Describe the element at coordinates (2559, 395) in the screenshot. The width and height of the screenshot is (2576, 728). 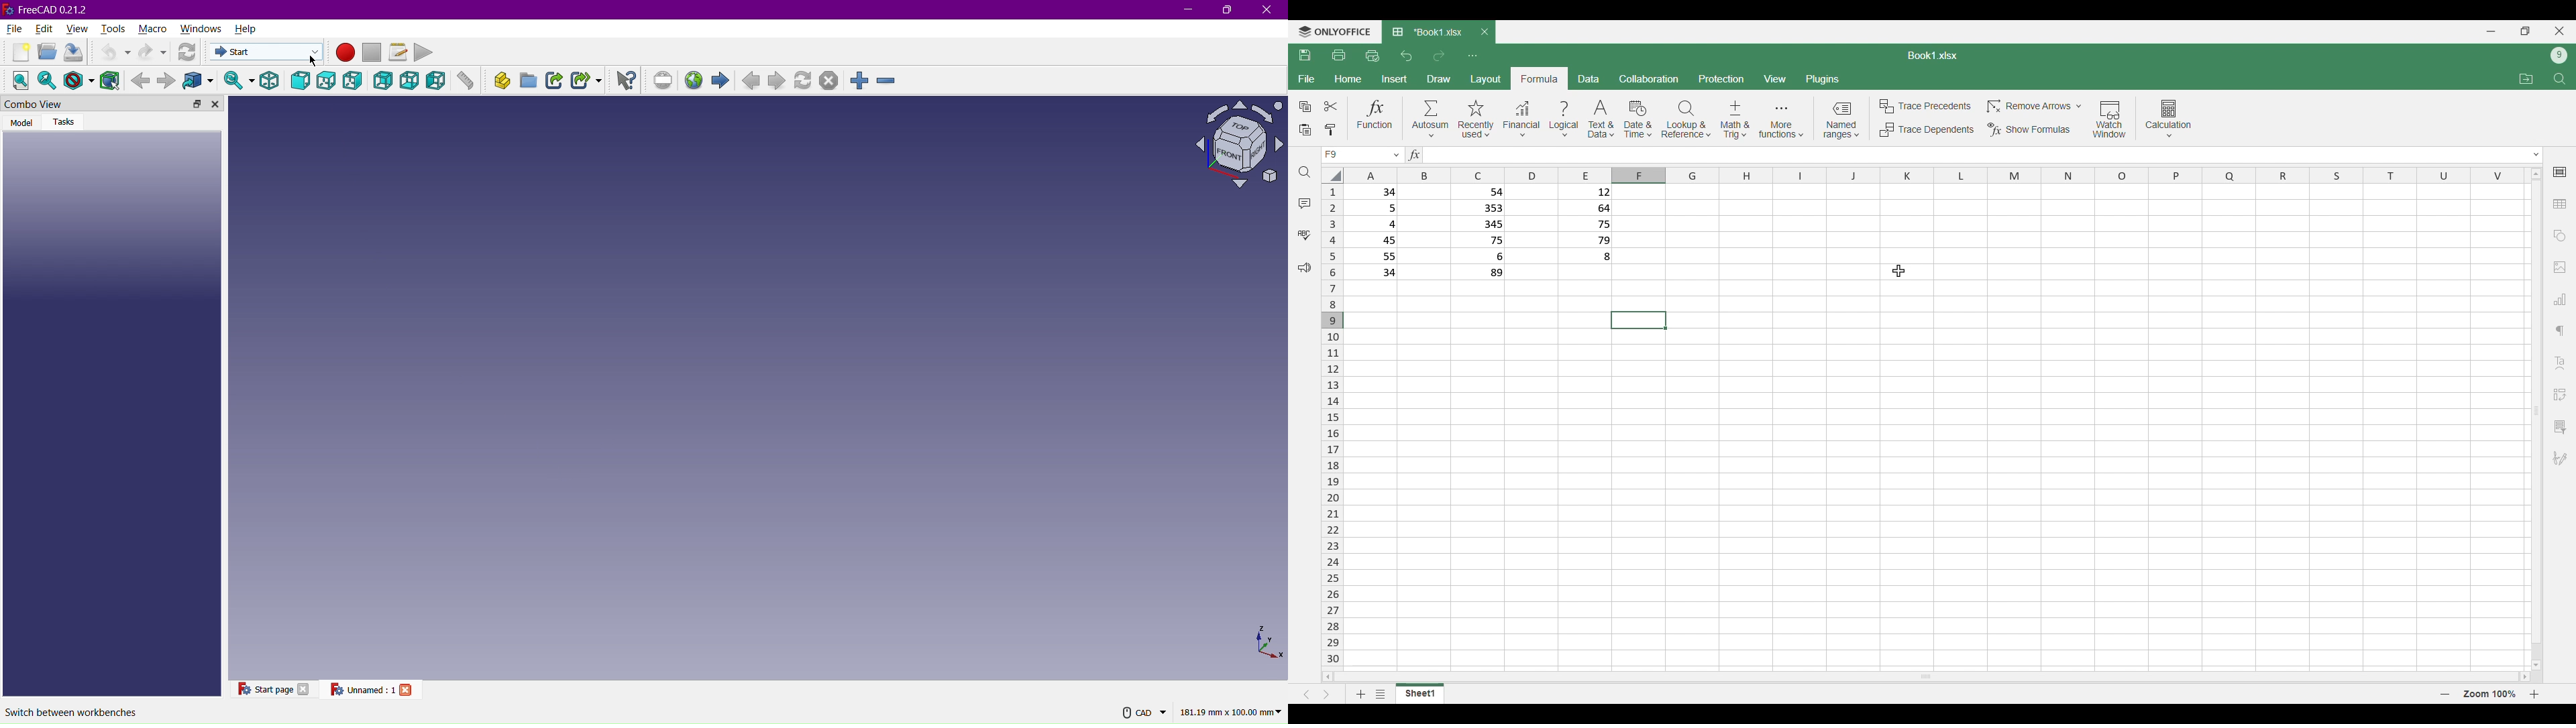
I see `Insert pivot table` at that location.